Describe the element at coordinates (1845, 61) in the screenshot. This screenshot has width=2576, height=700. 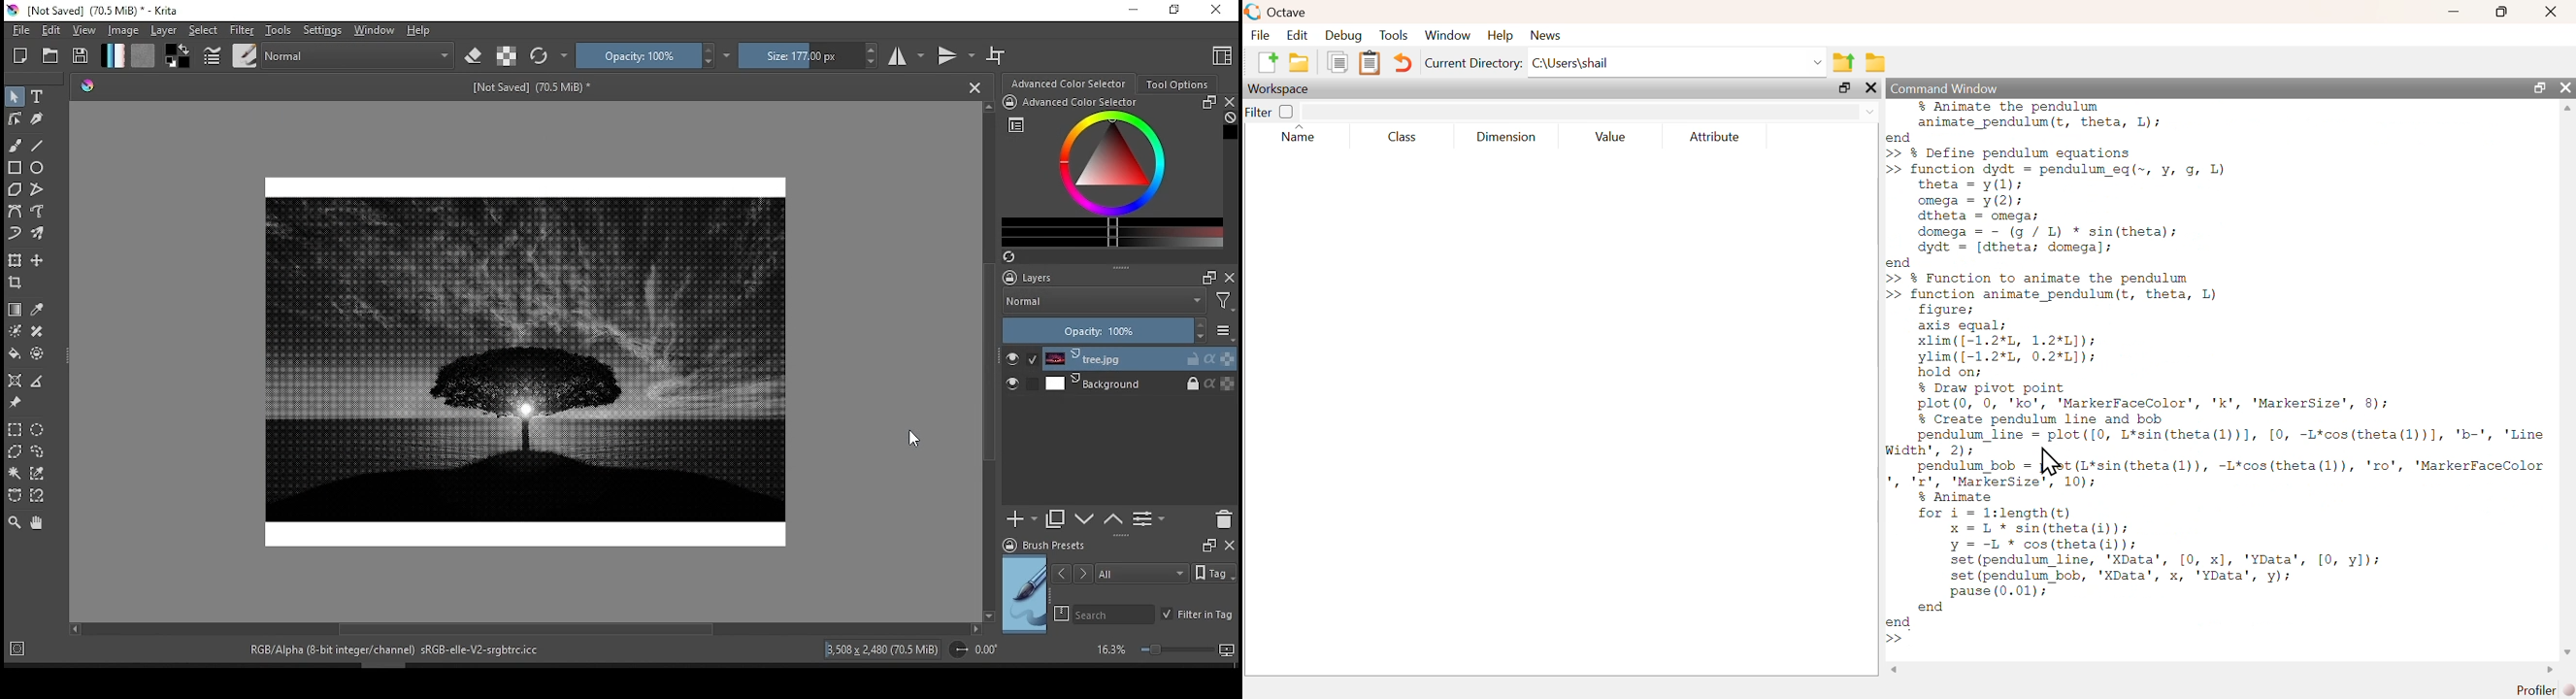
I see `one directory up` at that location.